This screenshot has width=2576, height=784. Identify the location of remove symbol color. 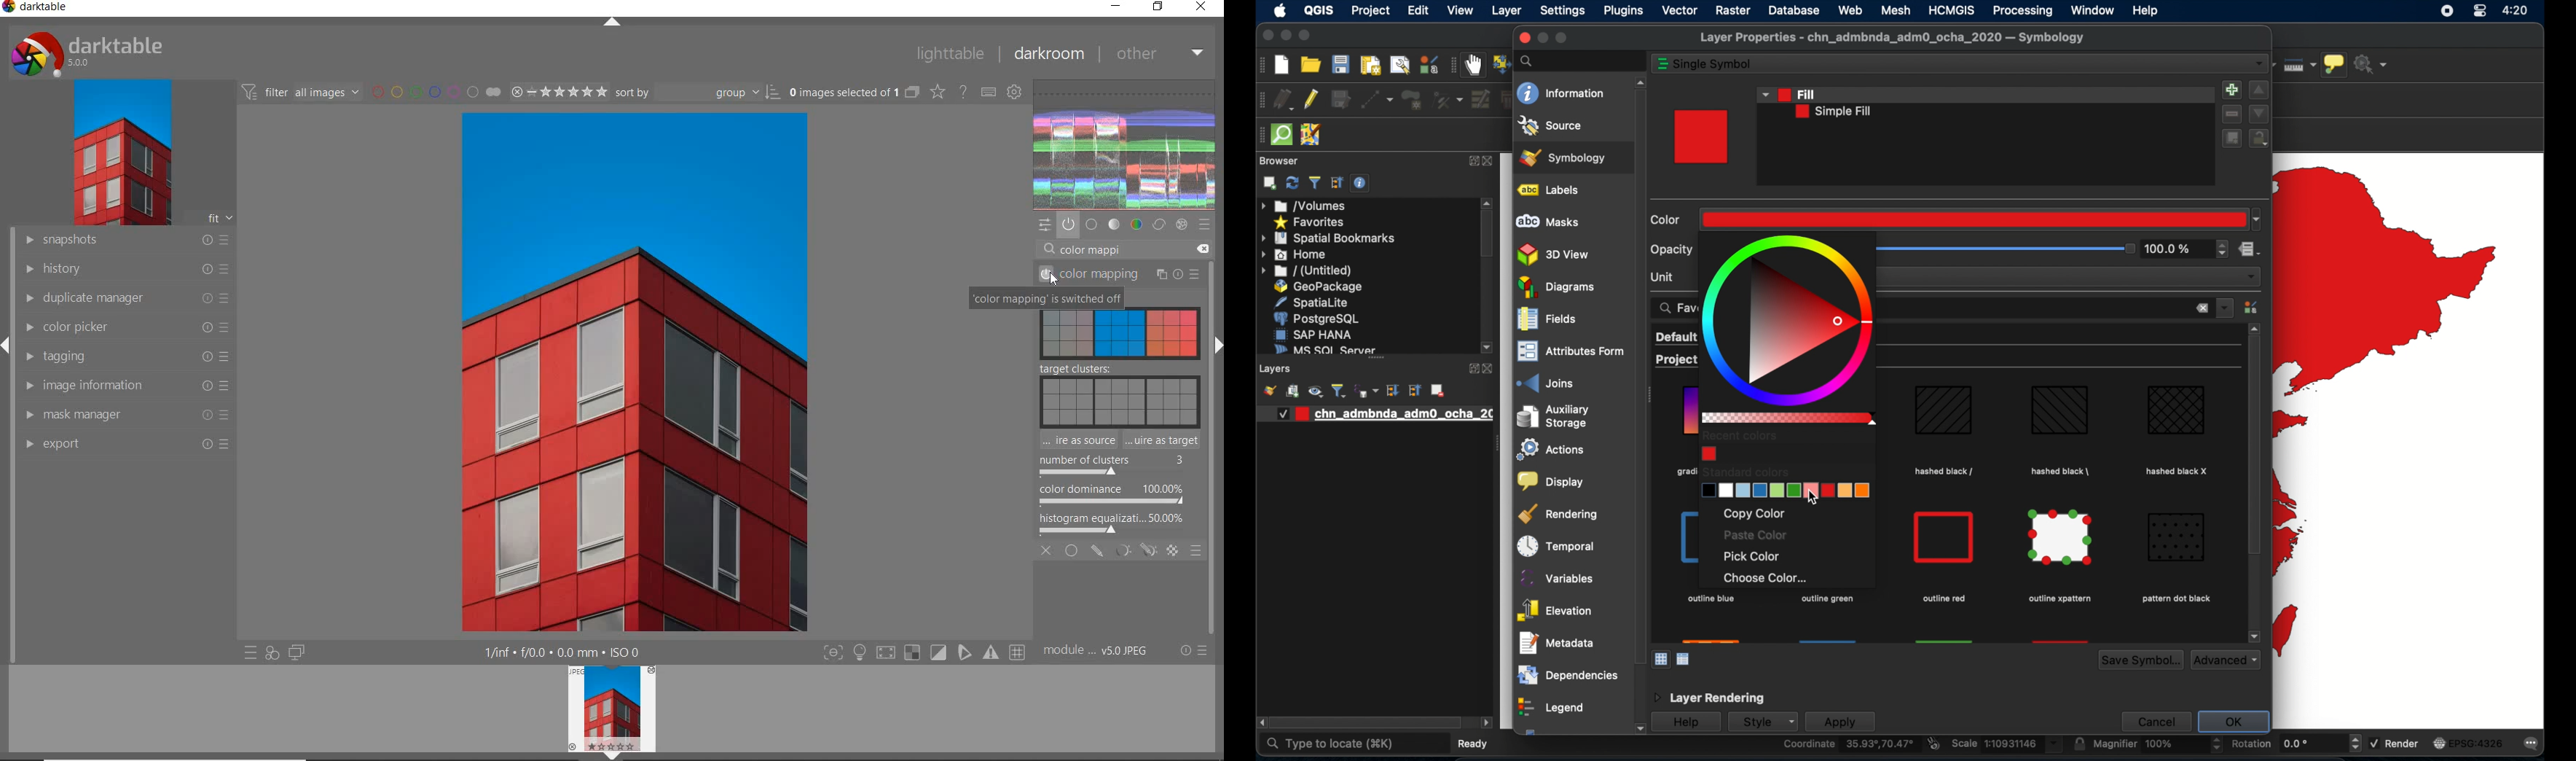
(2233, 114).